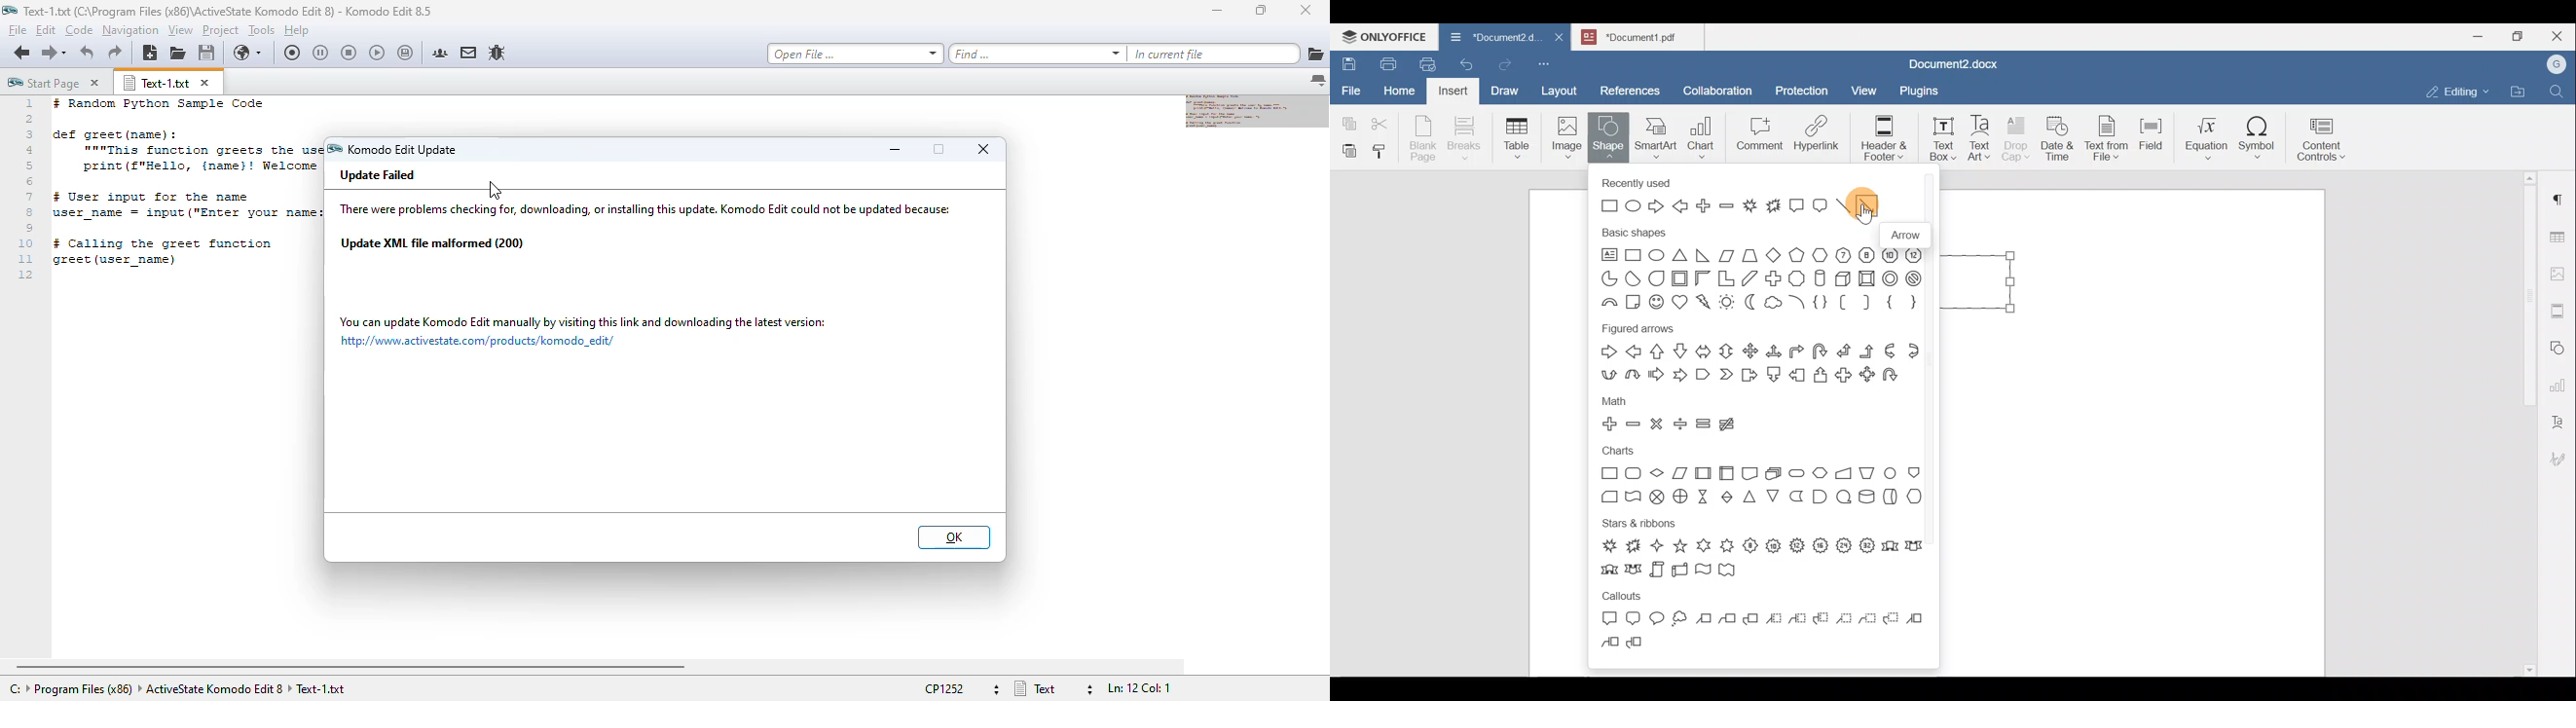 The width and height of the screenshot is (2576, 728). I want to click on View, so click(1865, 86).